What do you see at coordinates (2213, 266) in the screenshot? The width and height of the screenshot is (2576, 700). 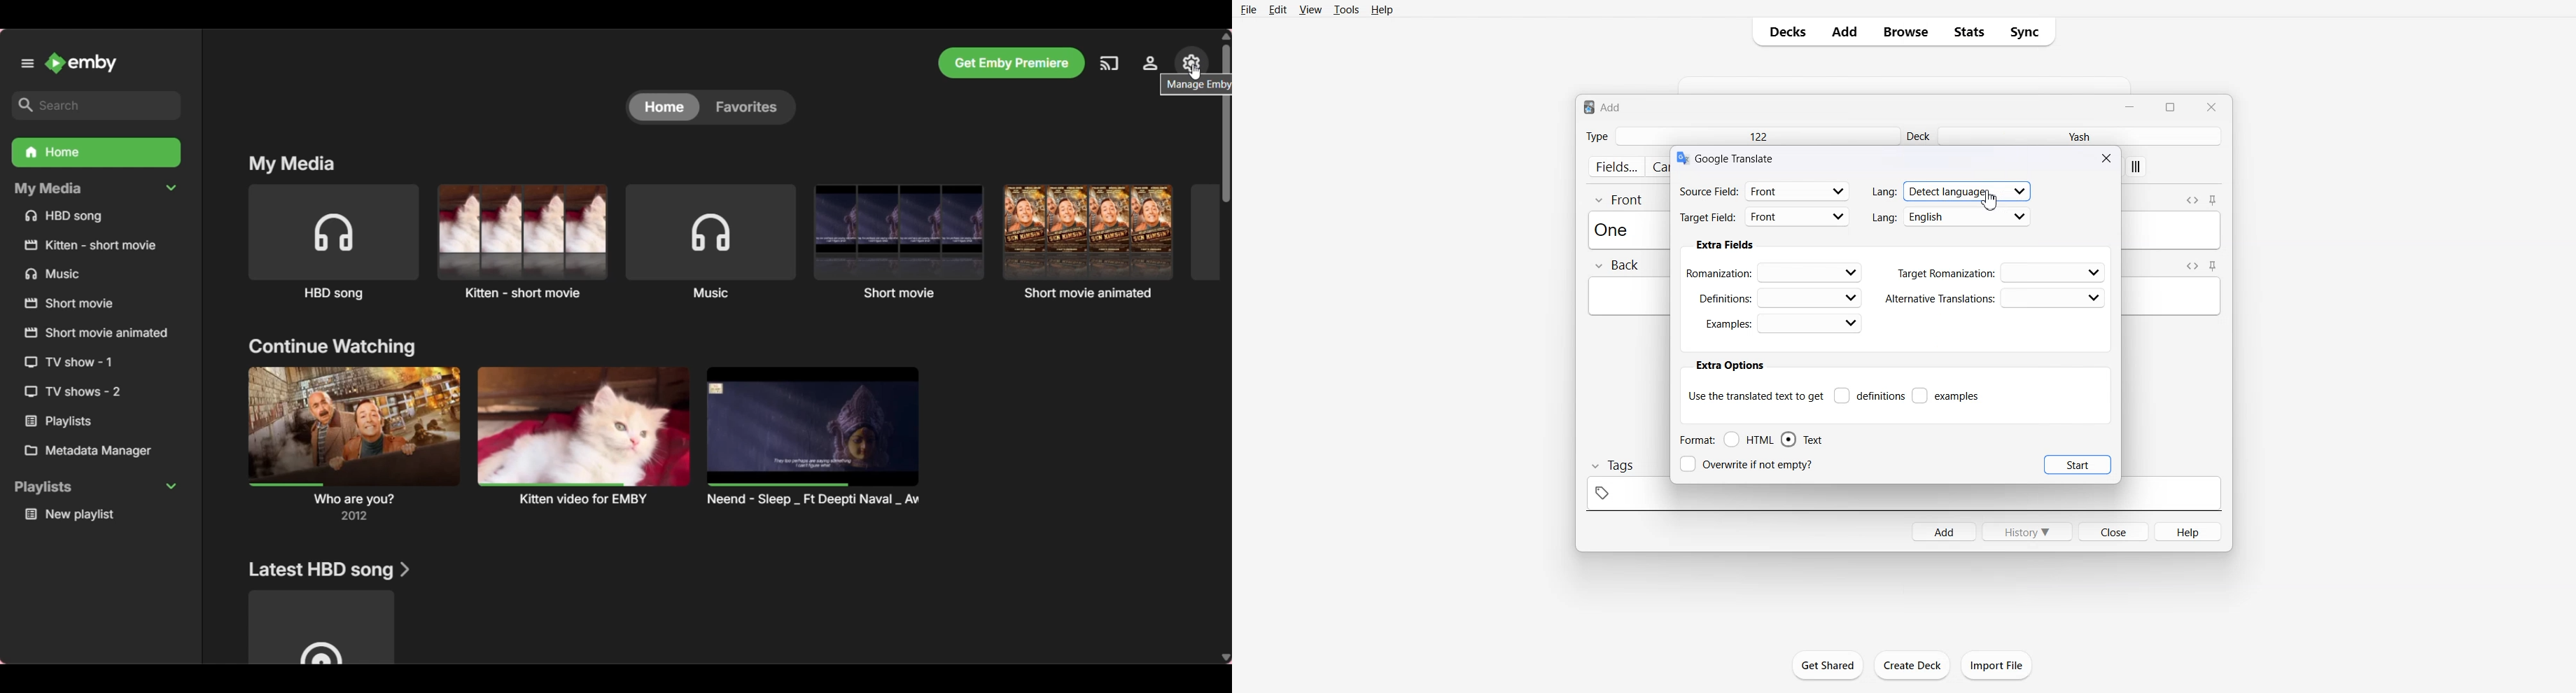 I see `Toggle sticky` at bounding box center [2213, 266].